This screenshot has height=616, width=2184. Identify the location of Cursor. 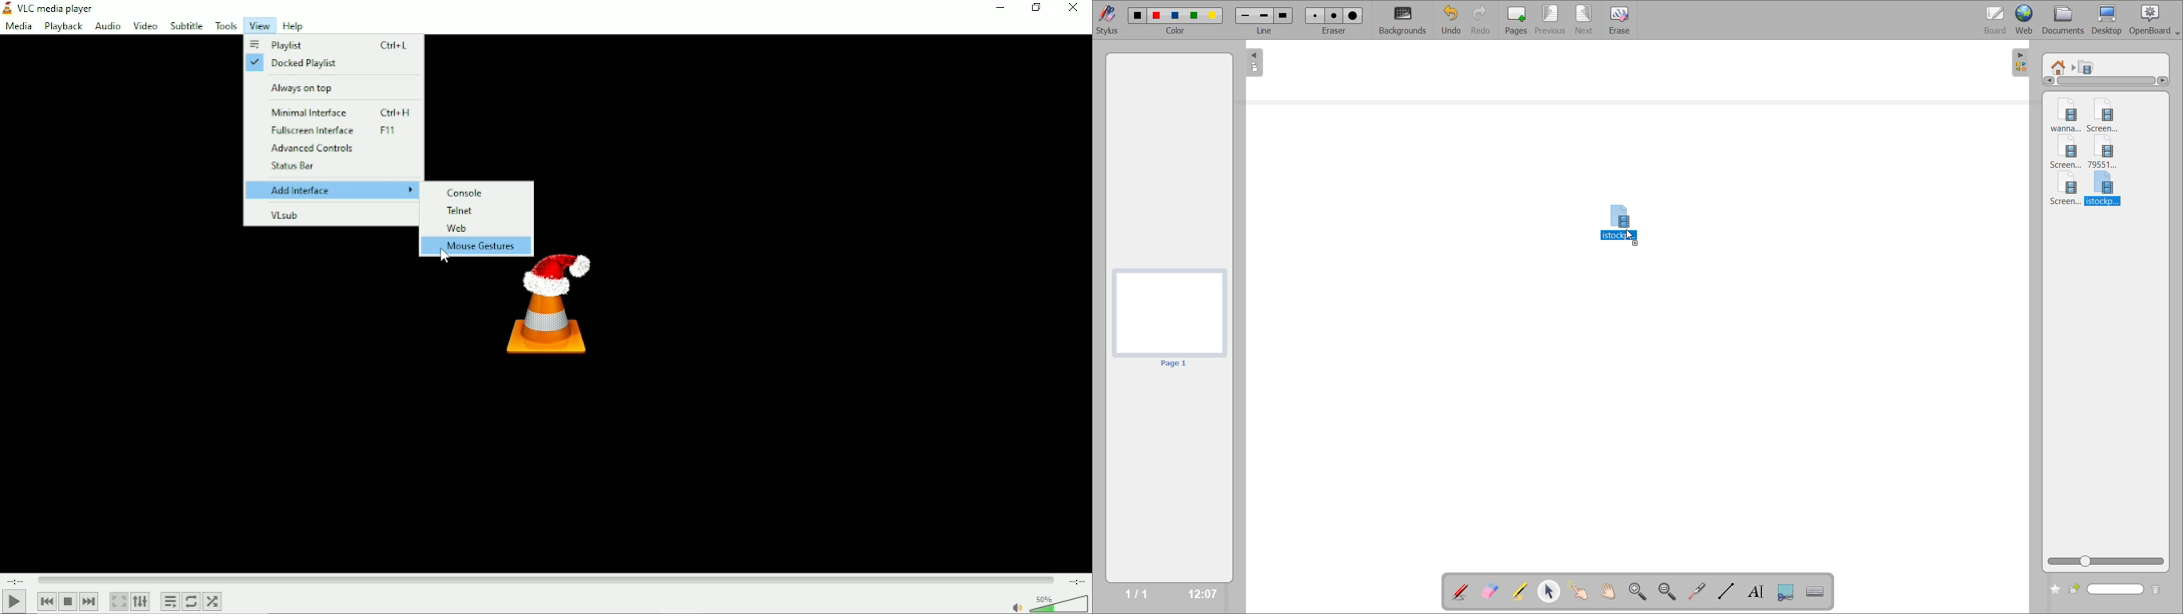
(444, 257).